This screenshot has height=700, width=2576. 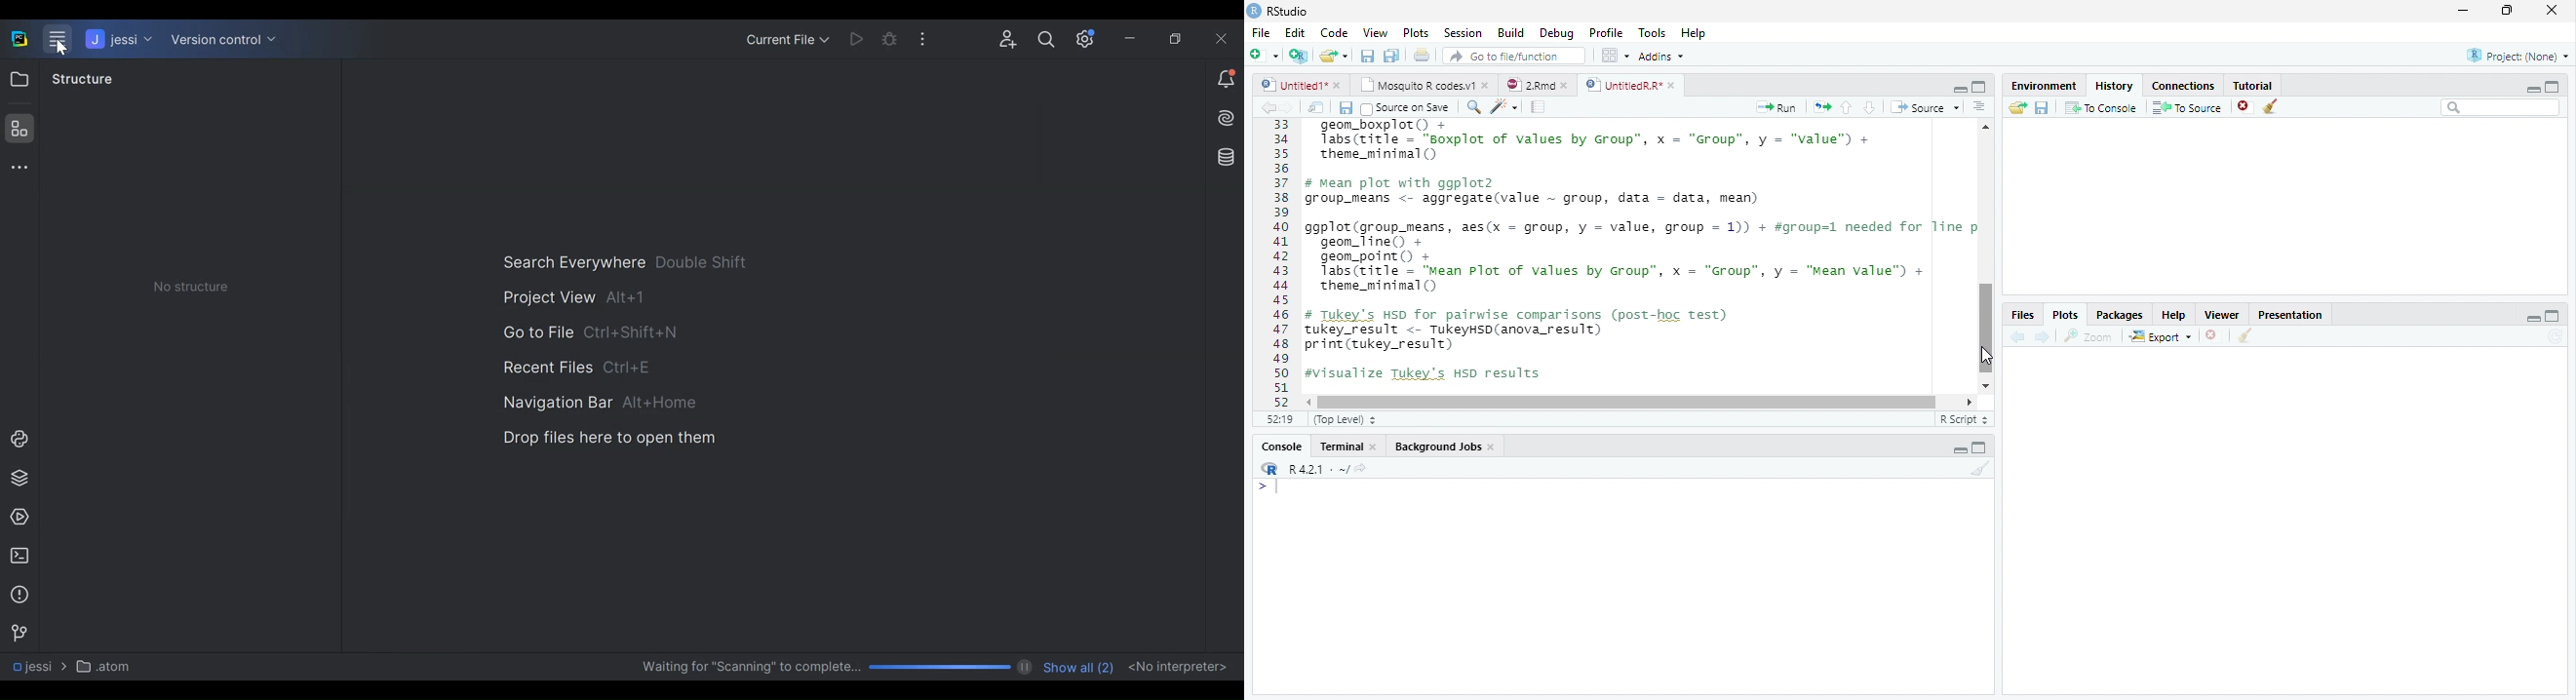 What do you see at coordinates (1870, 108) in the screenshot?
I see `Go to next section ` at bounding box center [1870, 108].